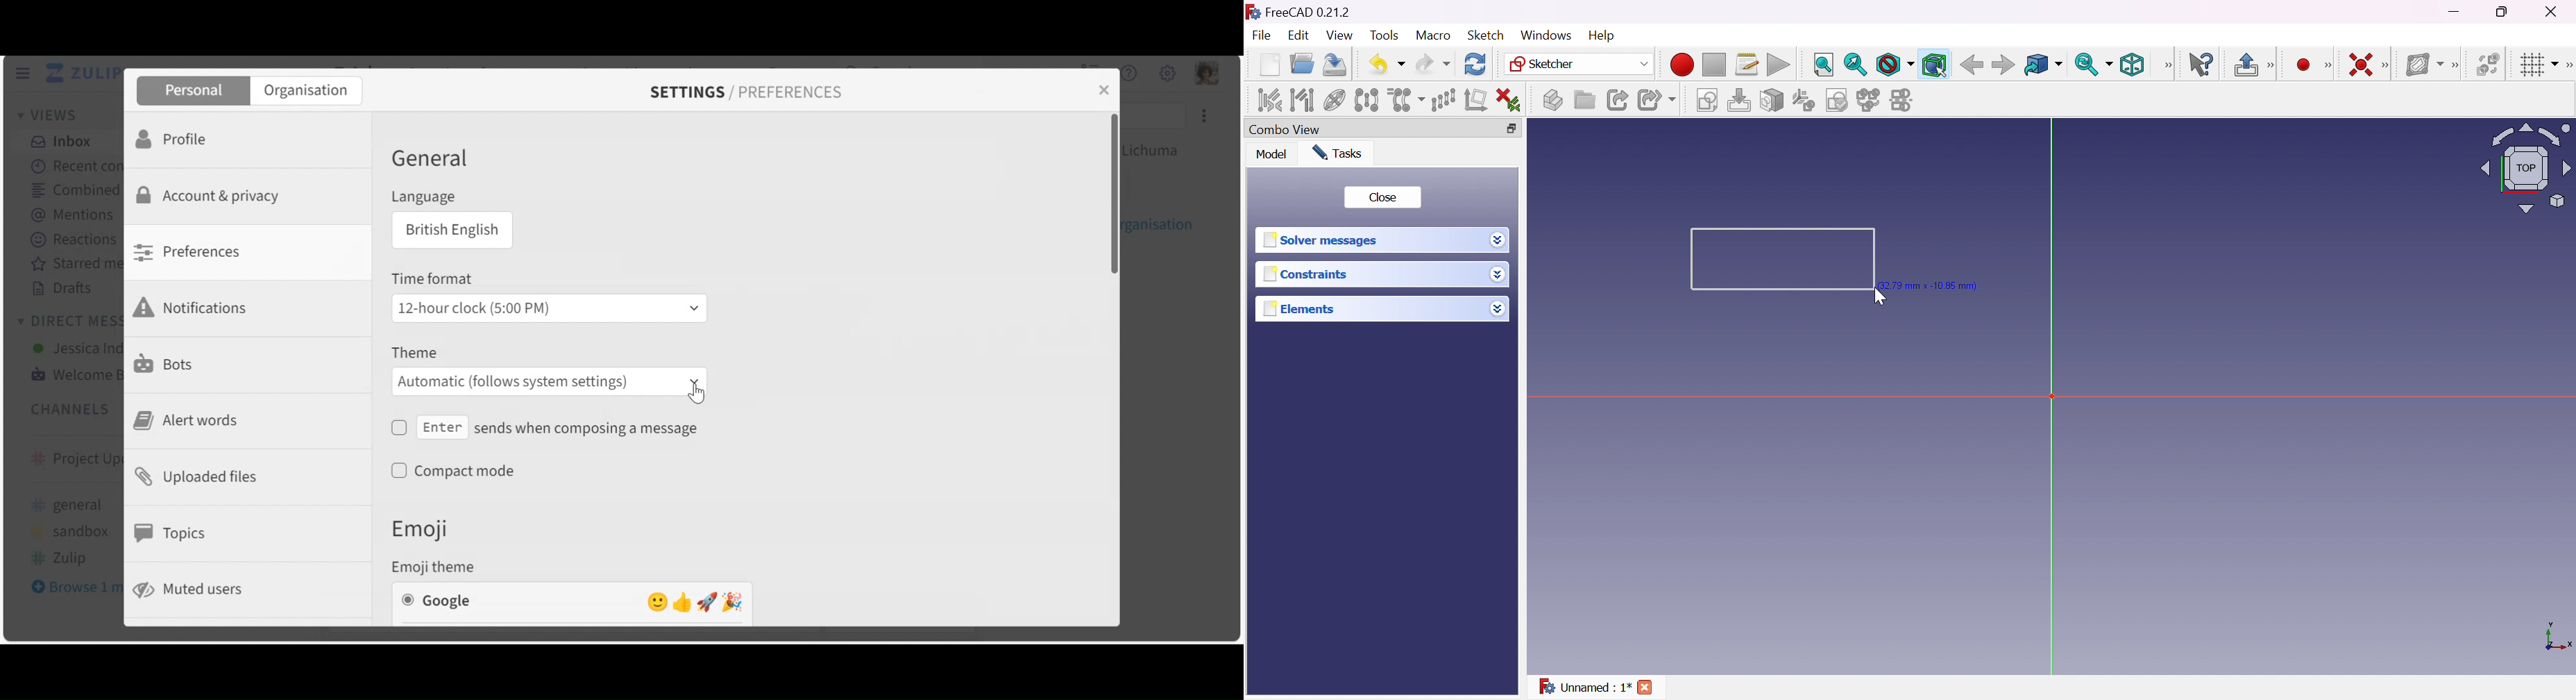  Describe the element at coordinates (2003, 65) in the screenshot. I see `Forward` at that location.